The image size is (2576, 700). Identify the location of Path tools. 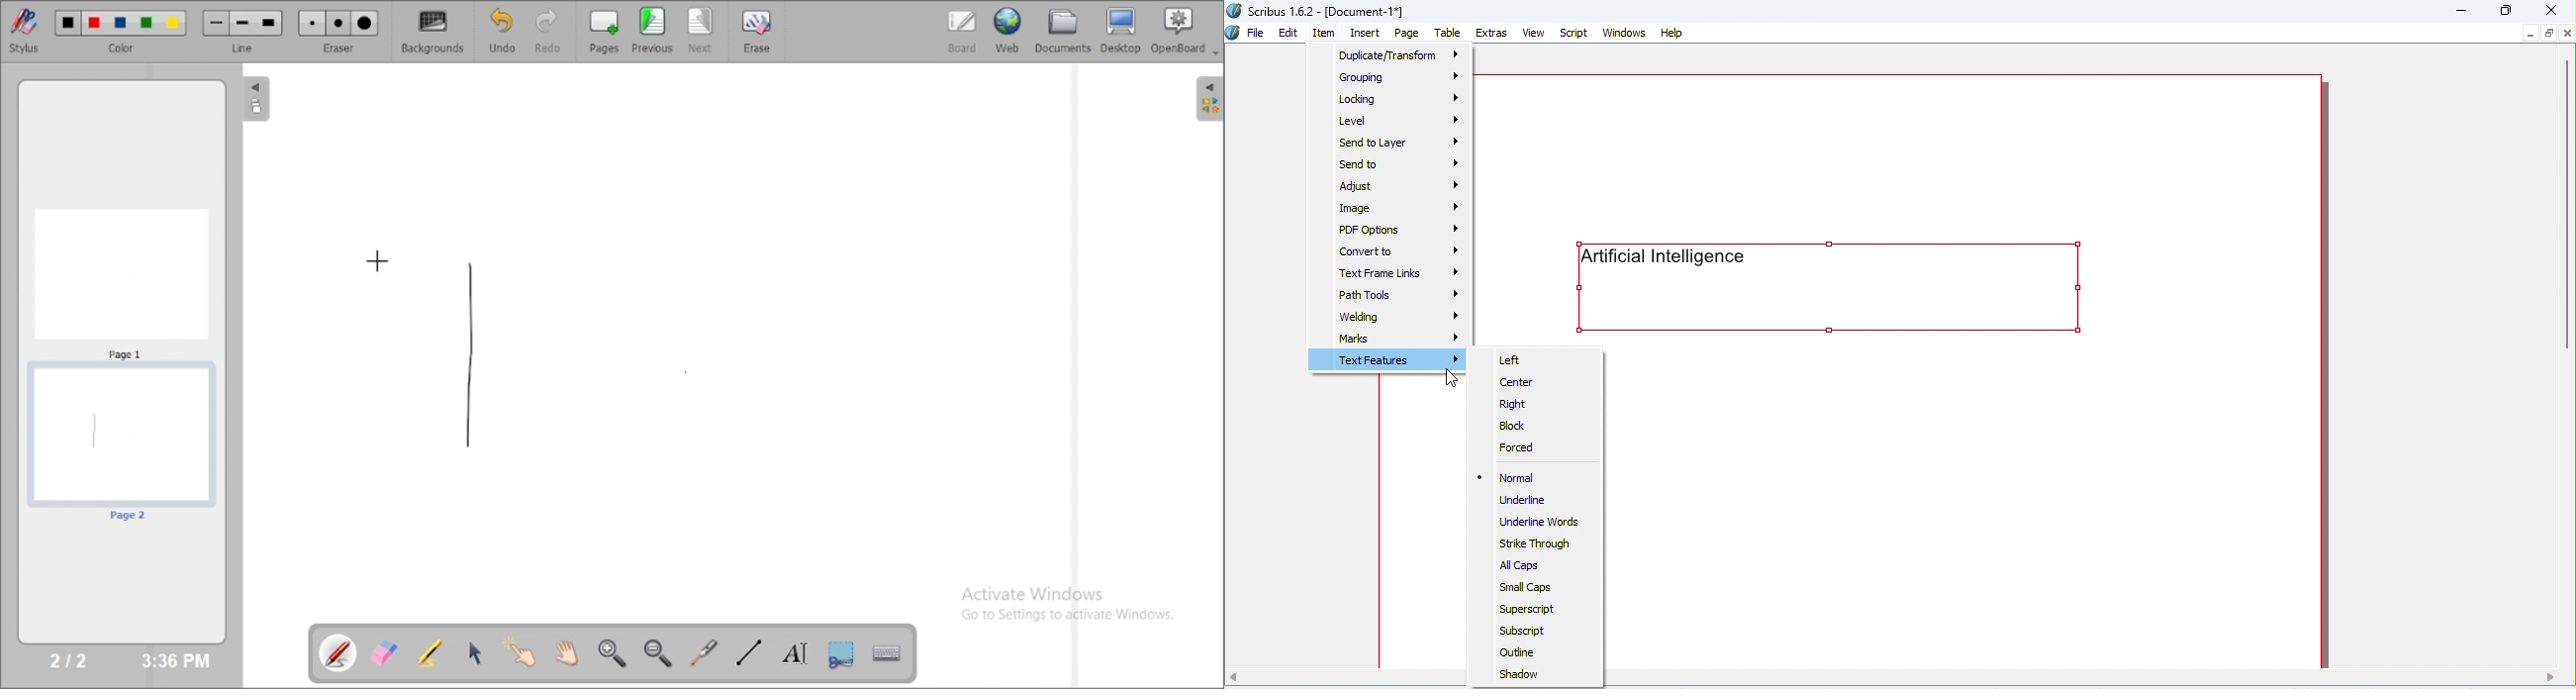
(1403, 294).